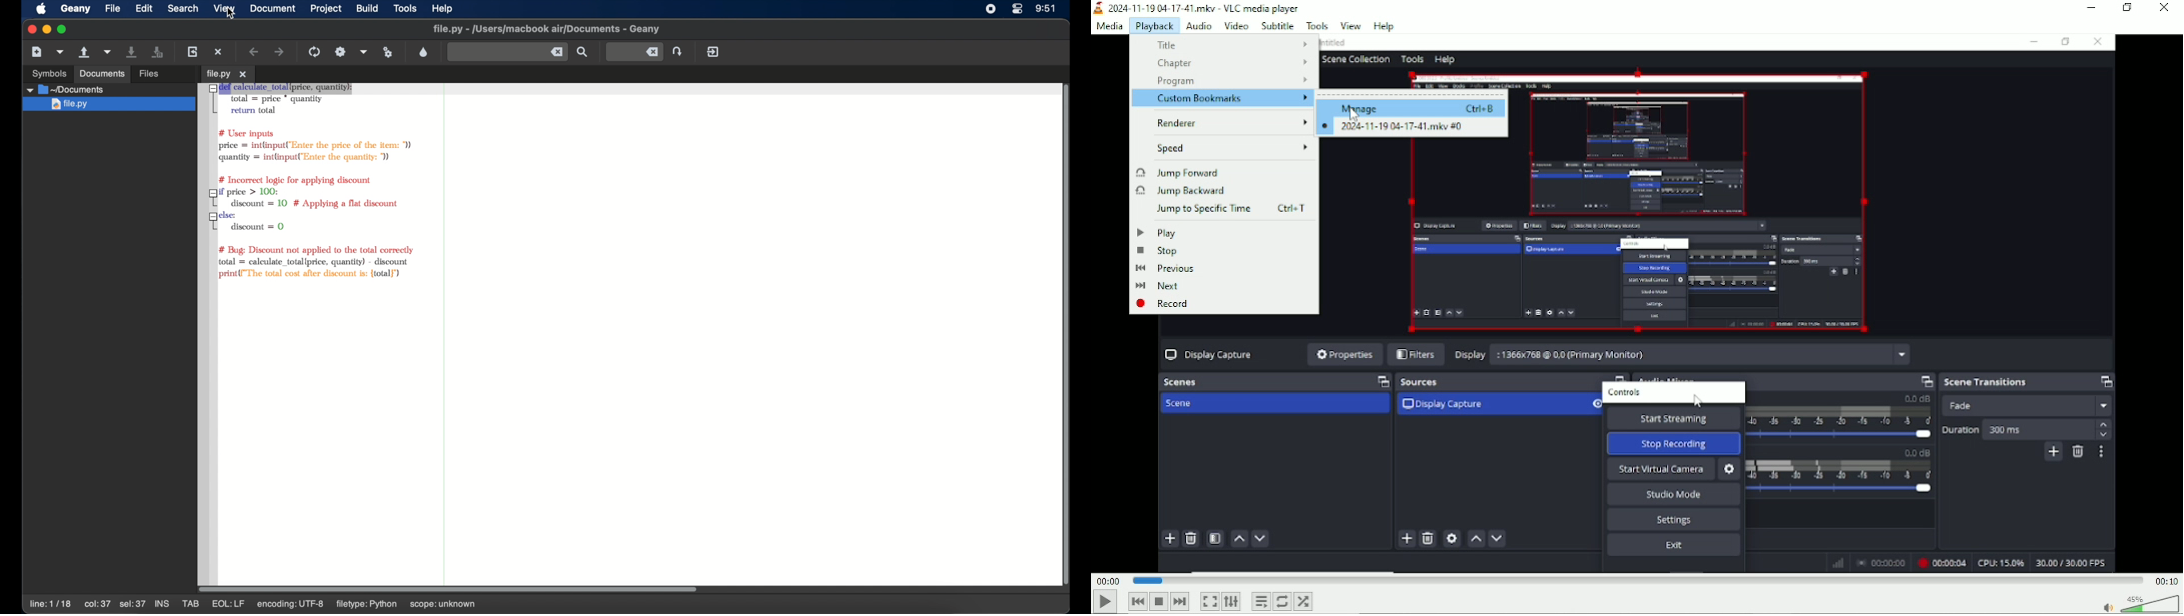 Image resolution: width=2184 pixels, height=616 pixels. What do you see at coordinates (1154, 26) in the screenshot?
I see `Playback` at bounding box center [1154, 26].